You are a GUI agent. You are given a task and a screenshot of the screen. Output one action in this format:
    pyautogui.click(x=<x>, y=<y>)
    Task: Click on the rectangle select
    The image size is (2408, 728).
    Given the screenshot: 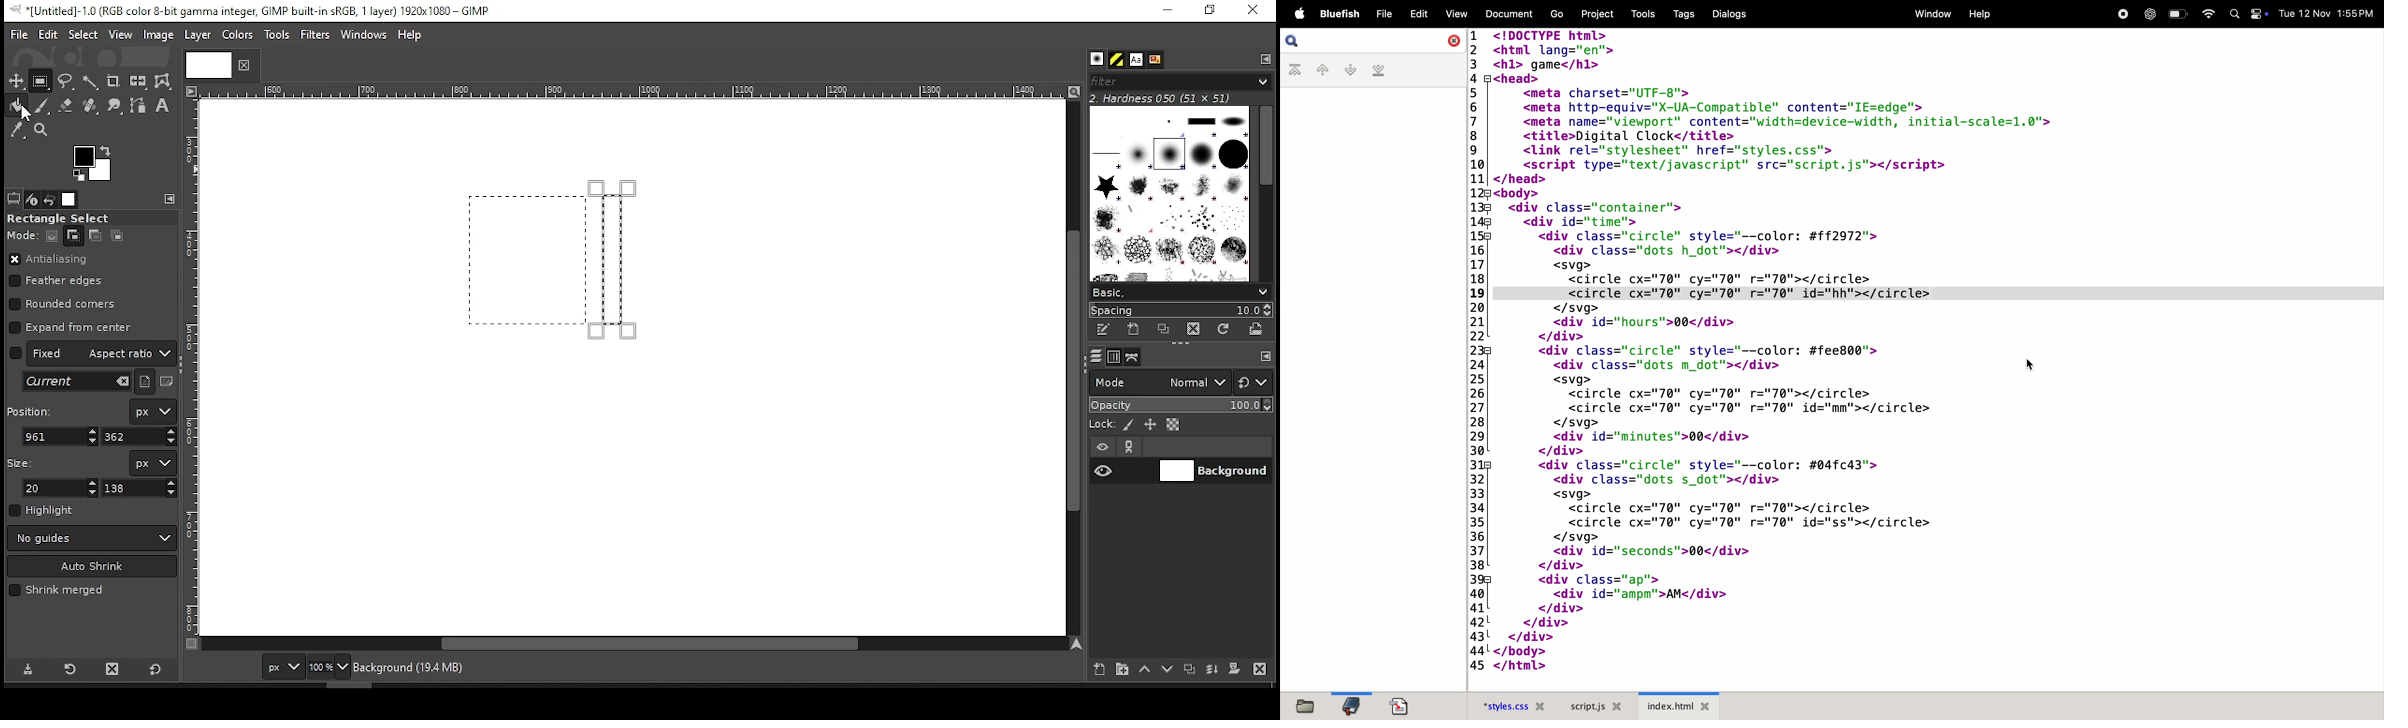 What is the action you would take?
    pyautogui.click(x=75, y=218)
    